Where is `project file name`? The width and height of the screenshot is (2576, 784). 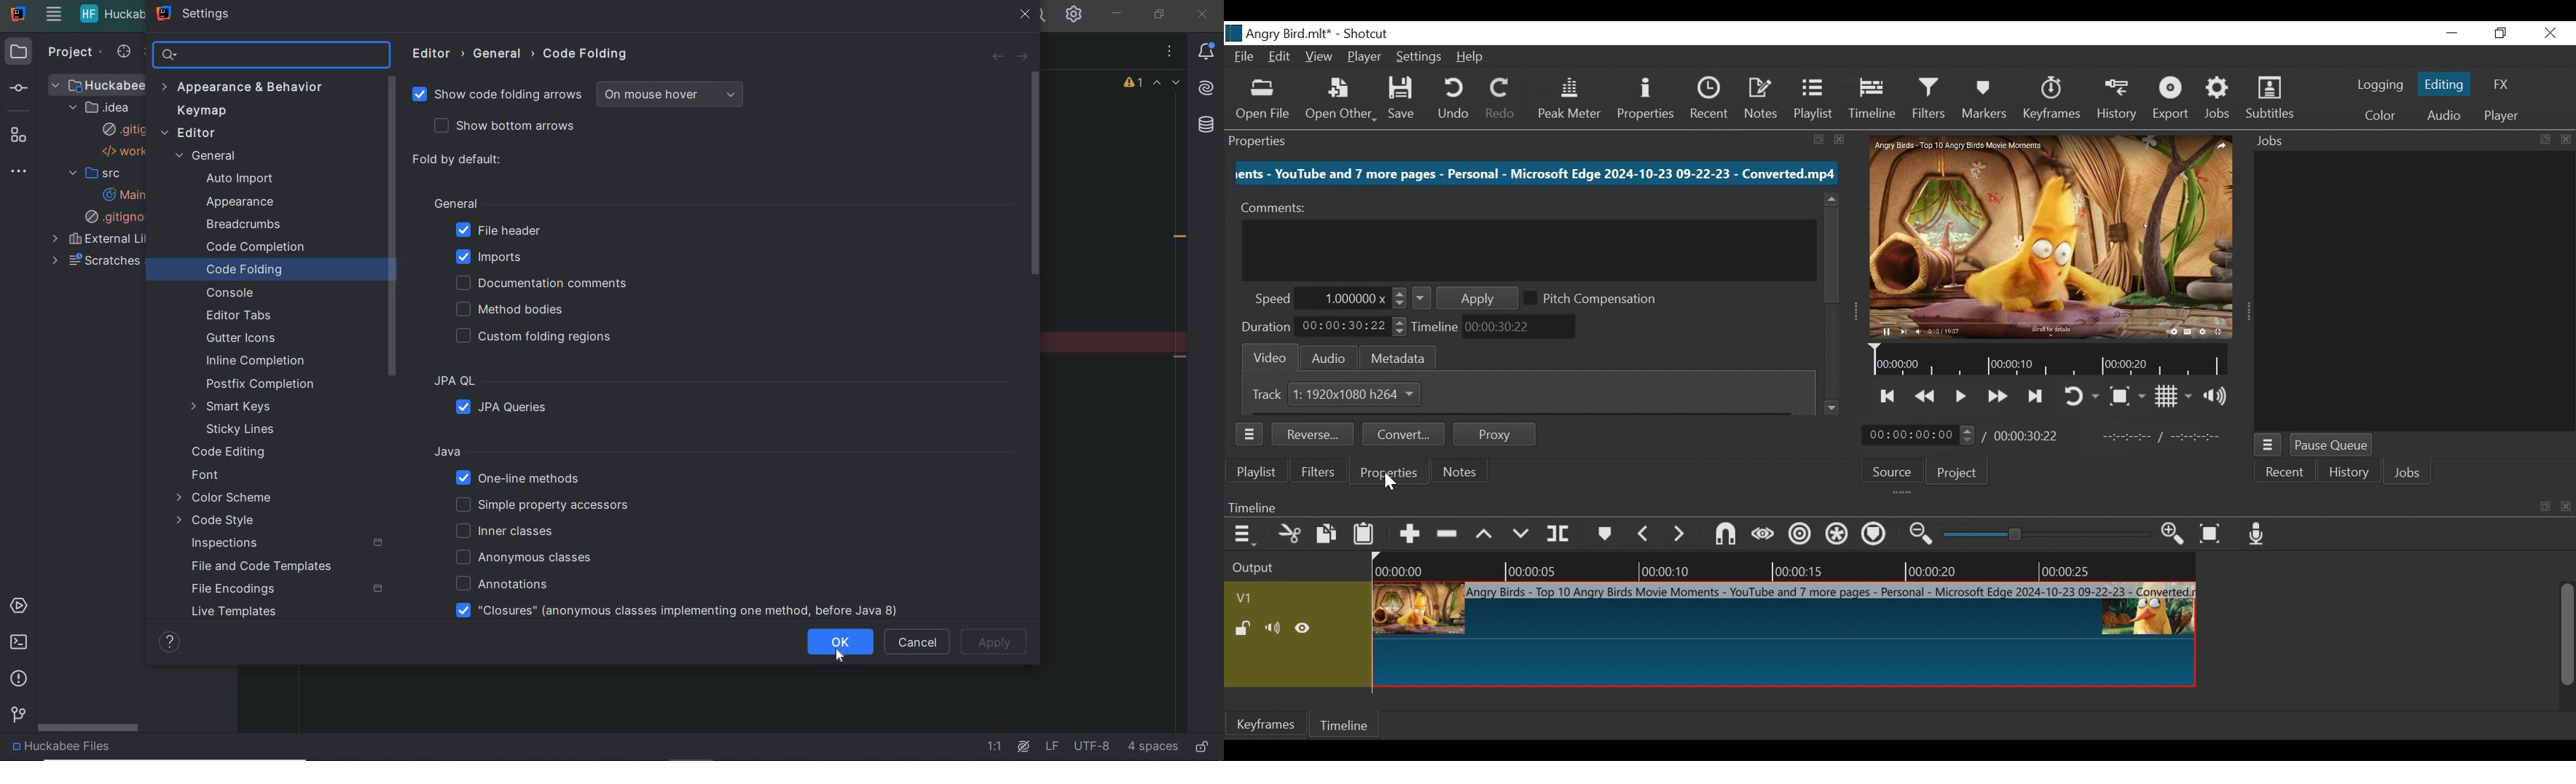
project file name is located at coordinates (112, 15).